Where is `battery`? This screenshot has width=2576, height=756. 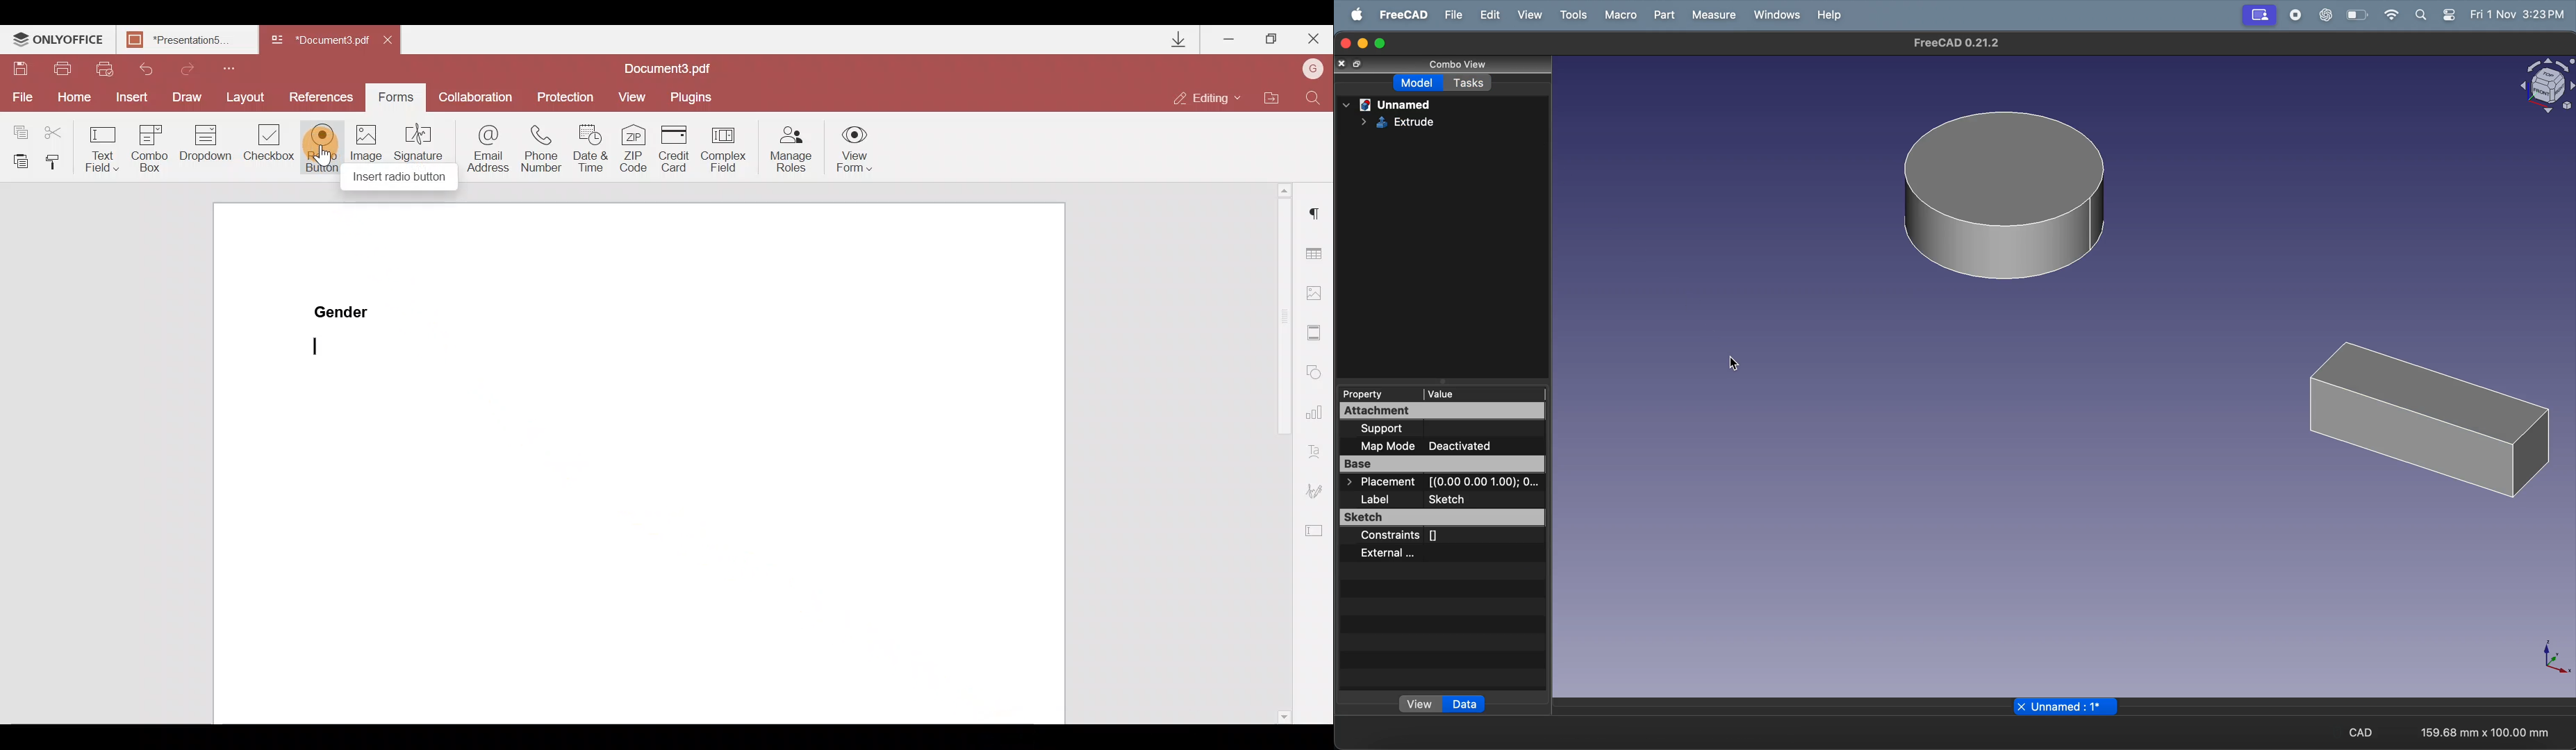
battery is located at coordinates (2356, 16).